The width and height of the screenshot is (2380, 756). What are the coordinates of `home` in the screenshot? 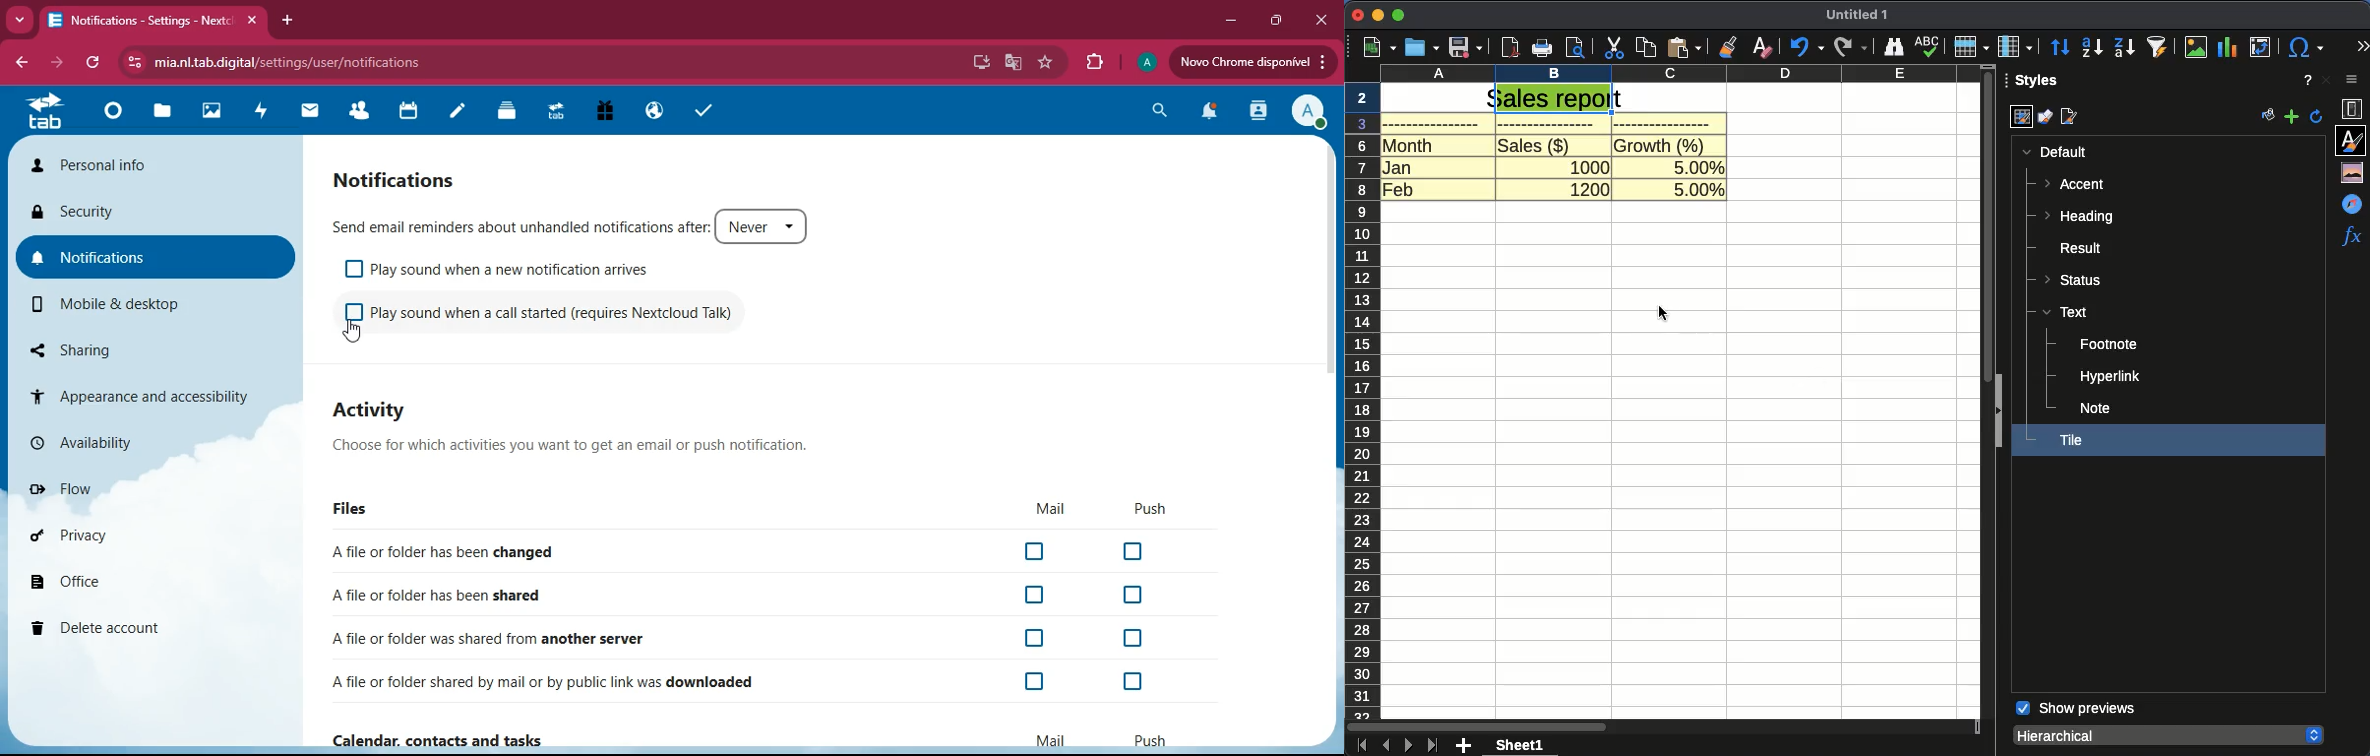 It's located at (111, 118).